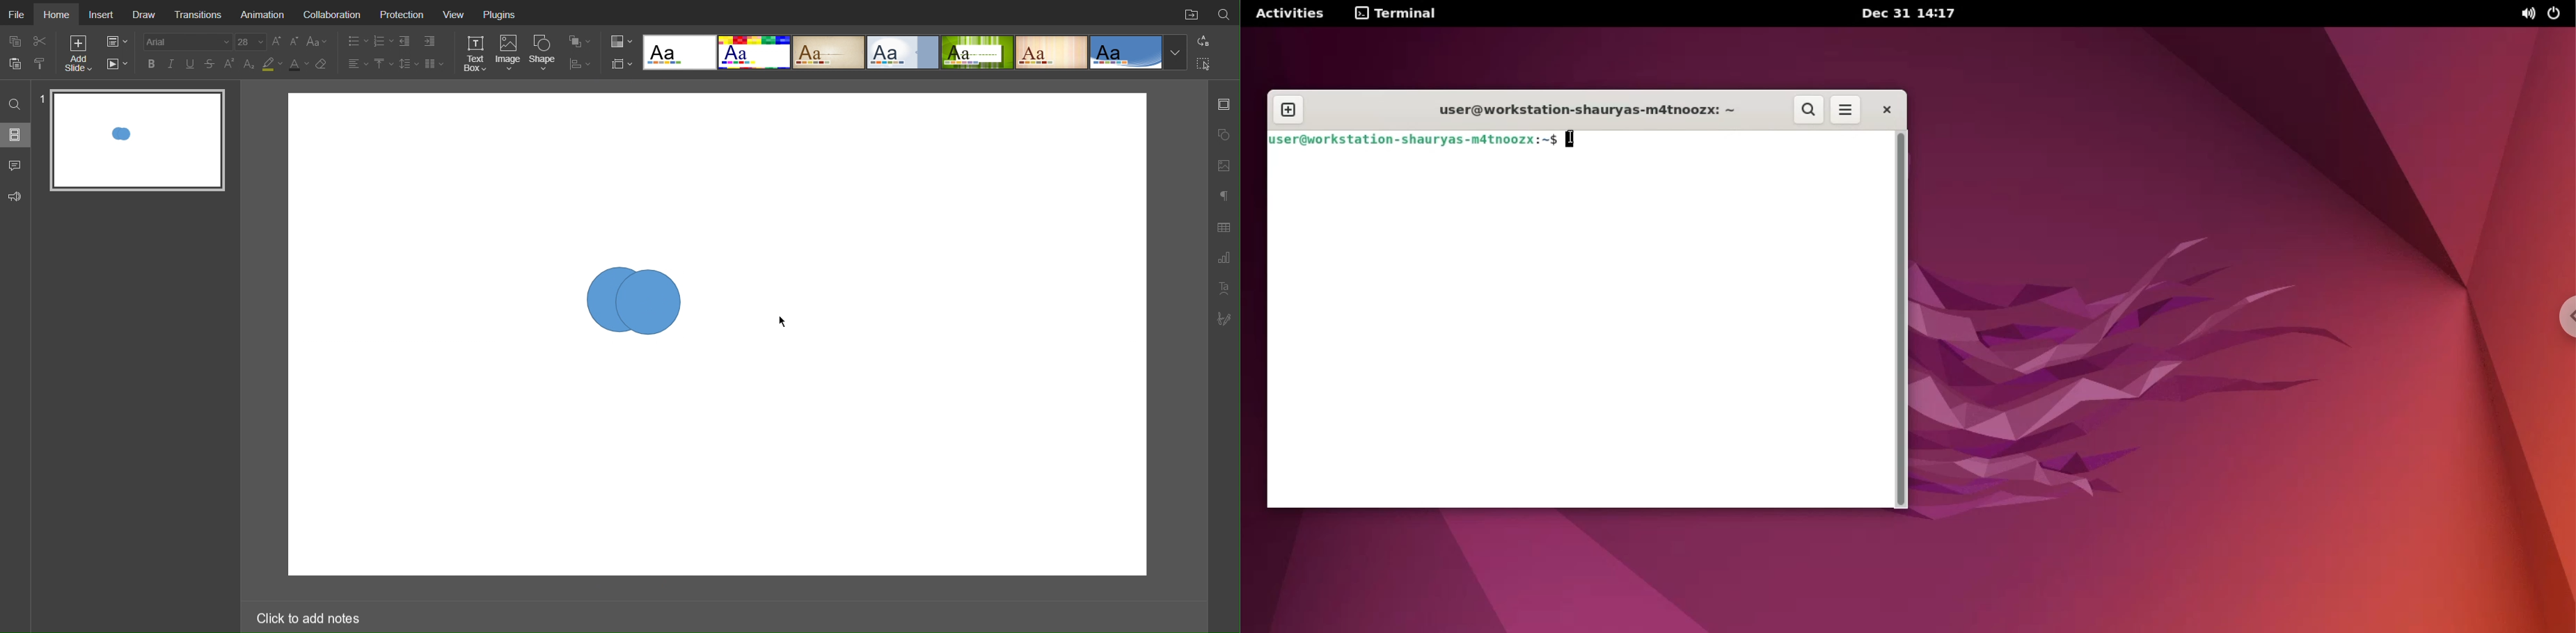 Image resolution: width=2576 pixels, height=644 pixels. What do you see at coordinates (429, 42) in the screenshot?
I see `Increase Indent` at bounding box center [429, 42].